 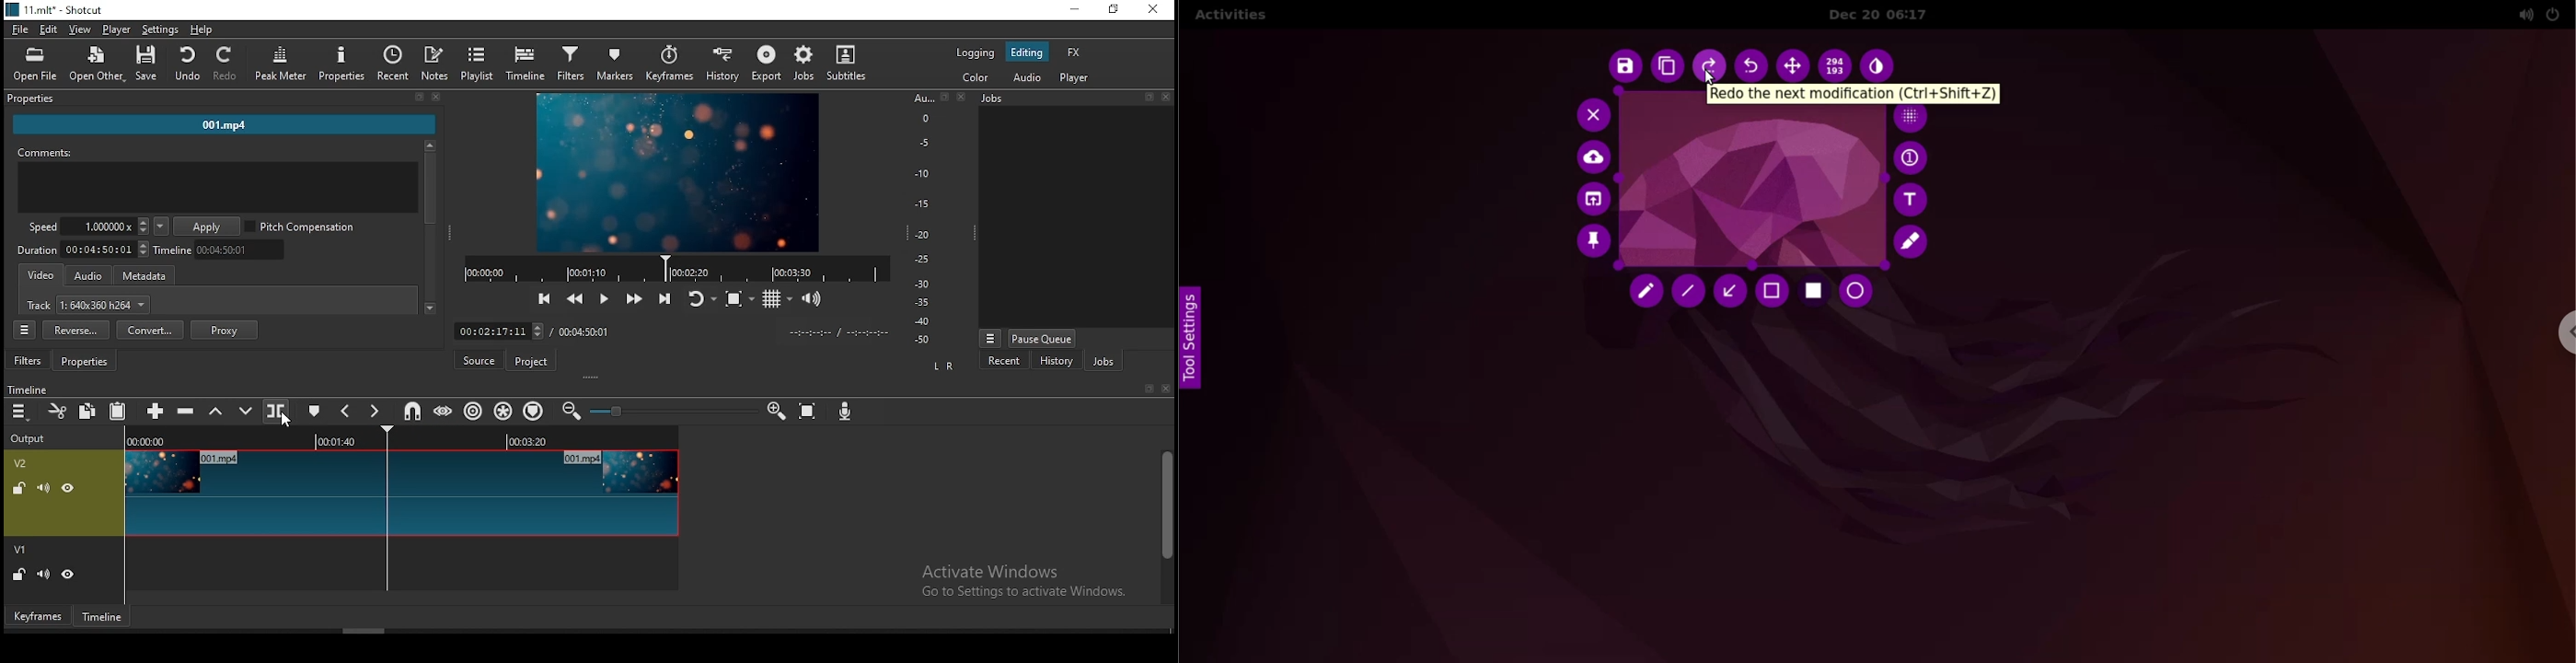 I want to click on zoom timeline, so click(x=778, y=409).